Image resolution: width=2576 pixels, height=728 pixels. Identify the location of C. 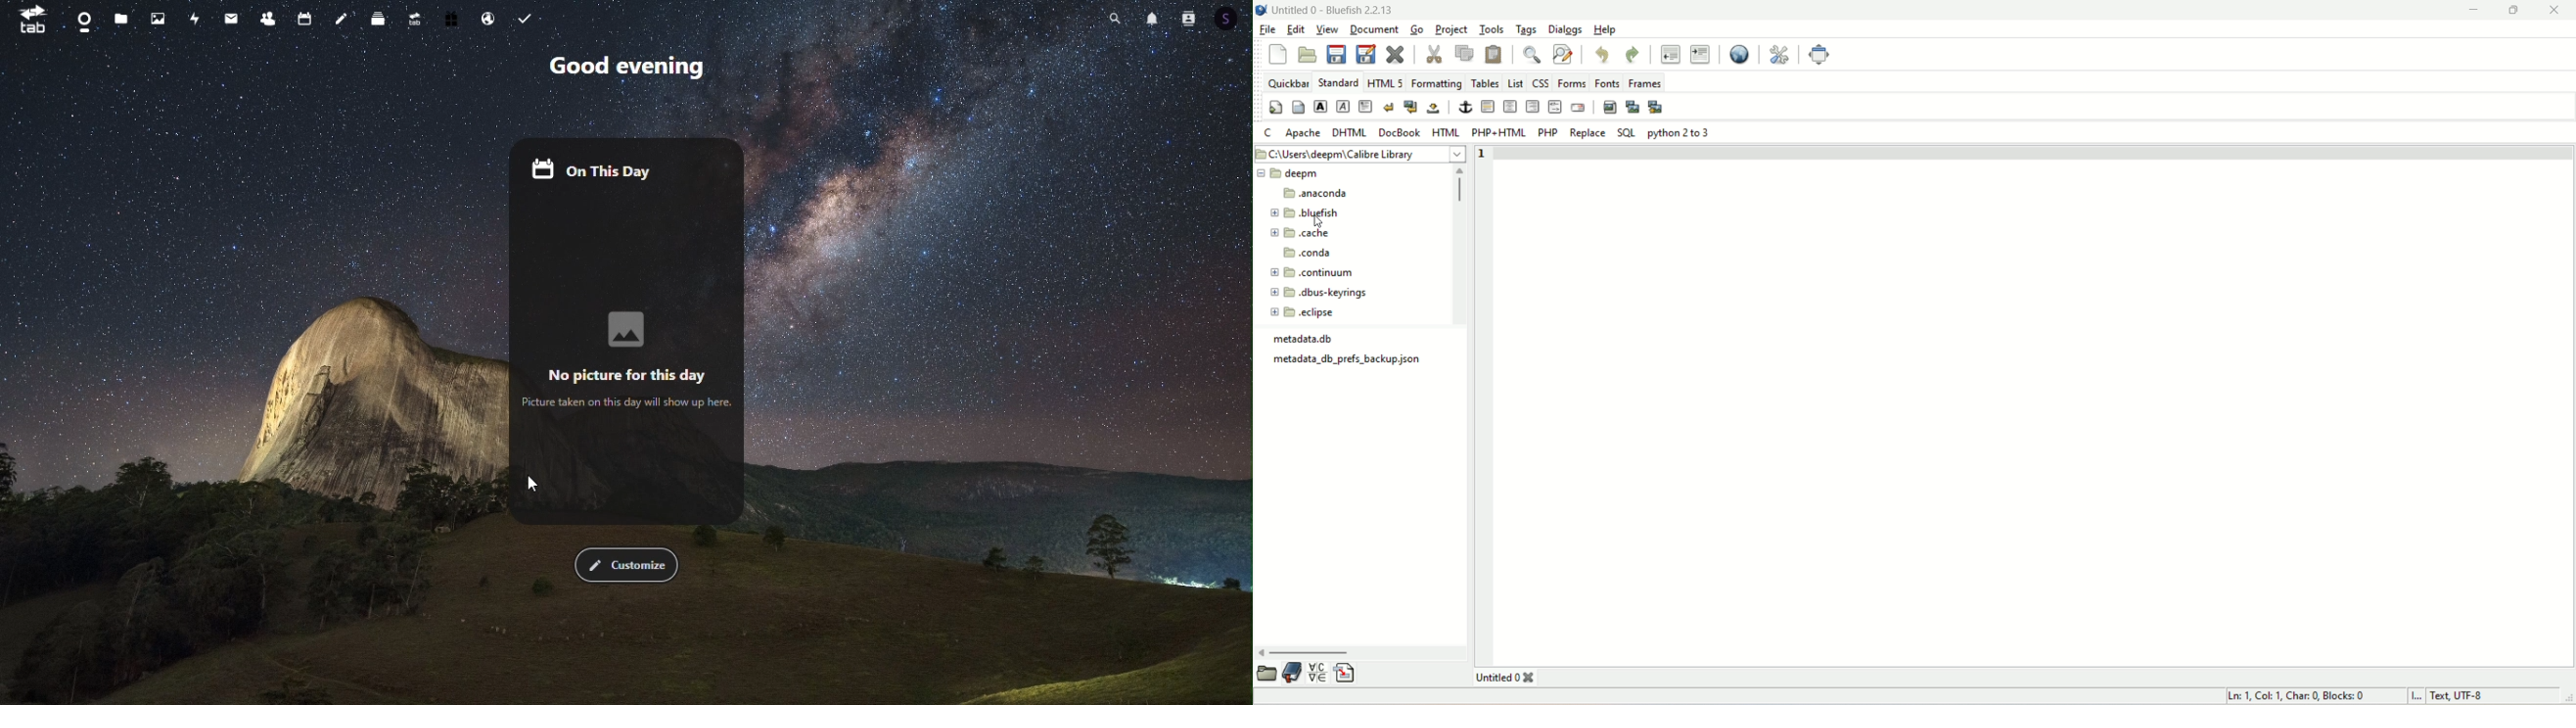
(1267, 134).